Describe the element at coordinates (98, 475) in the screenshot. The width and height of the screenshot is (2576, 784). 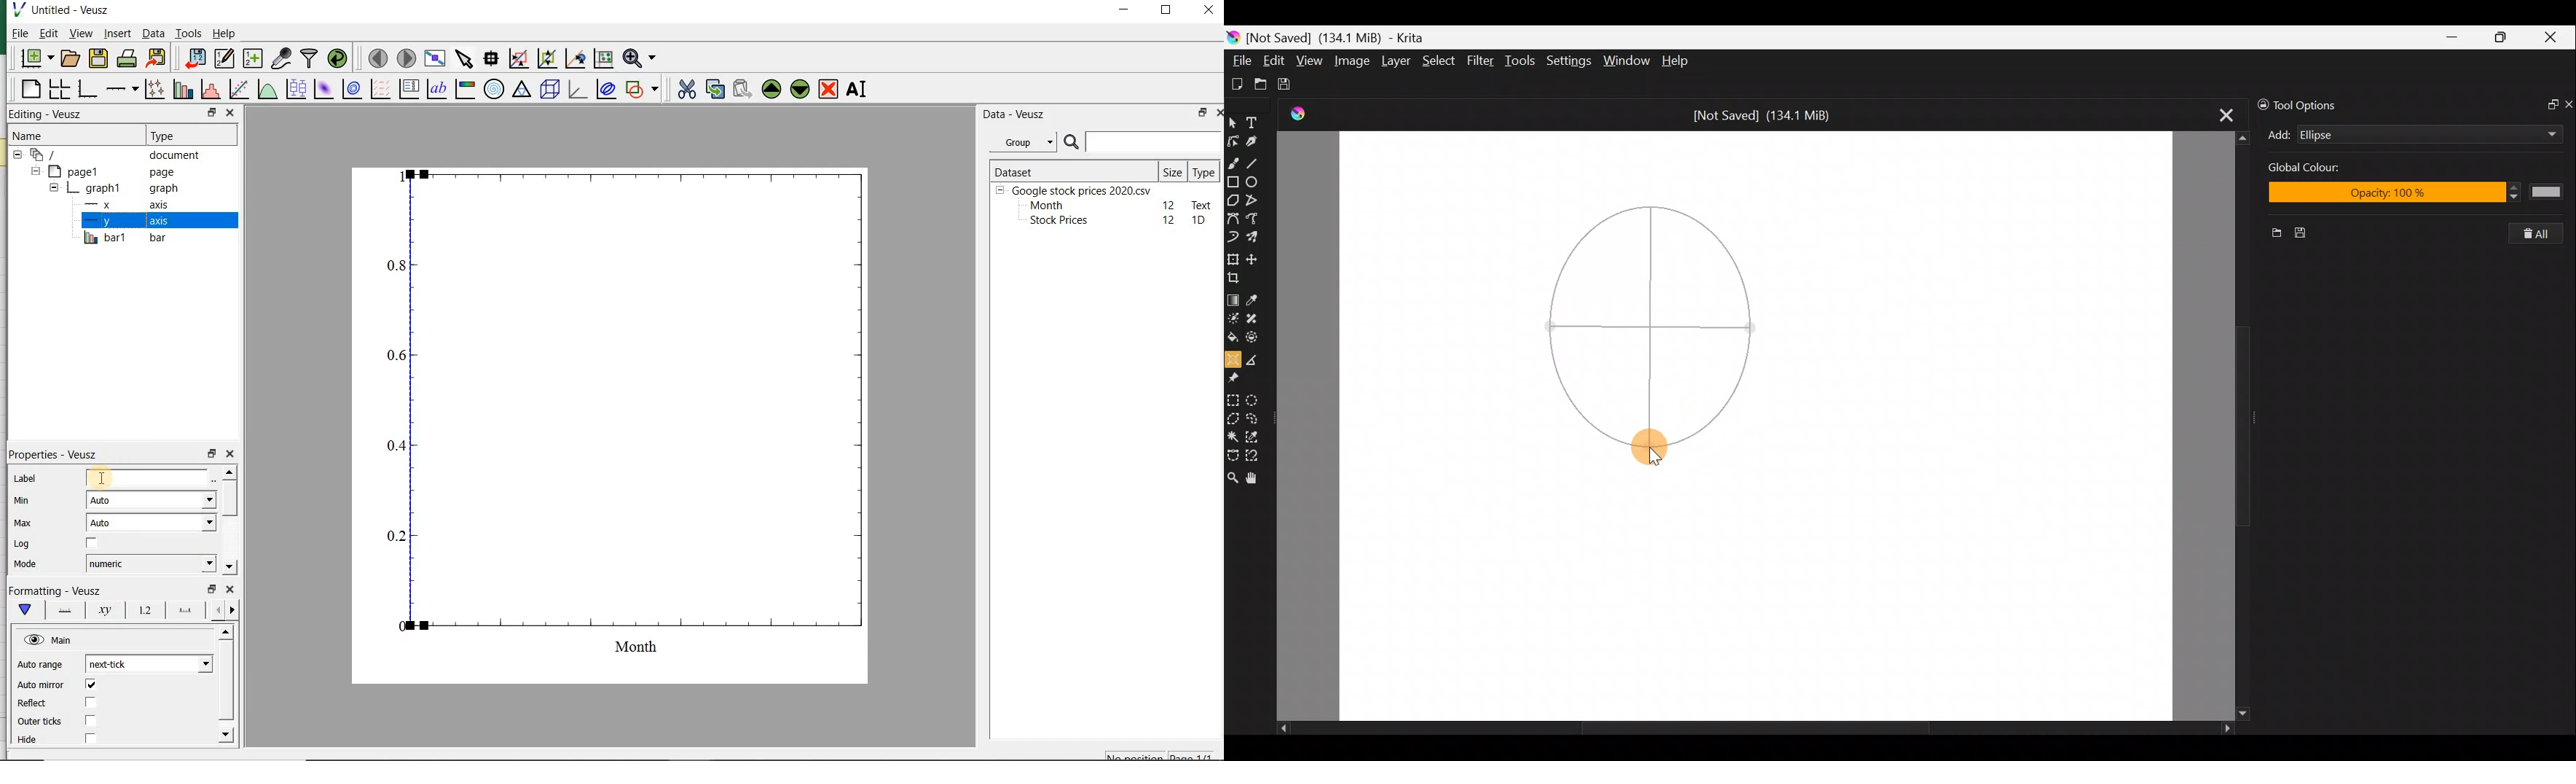
I see `cursor` at that location.